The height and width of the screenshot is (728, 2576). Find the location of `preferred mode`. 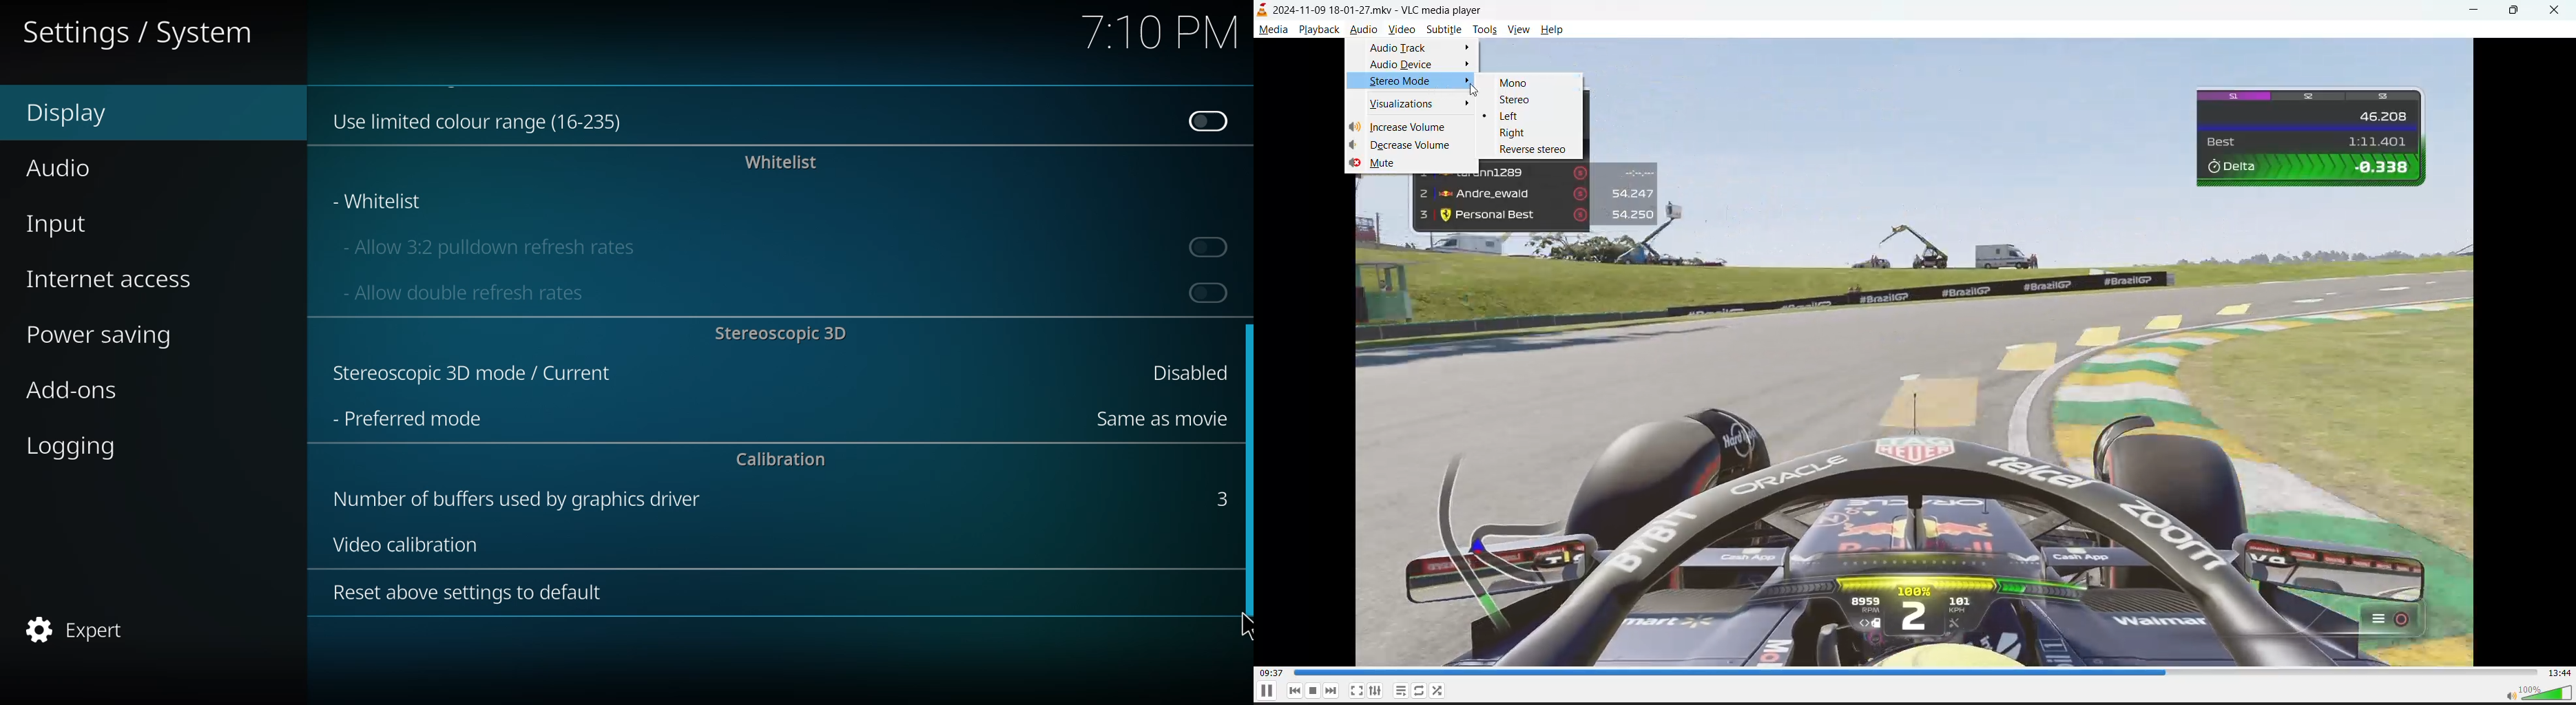

preferred mode is located at coordinates (408, 418).